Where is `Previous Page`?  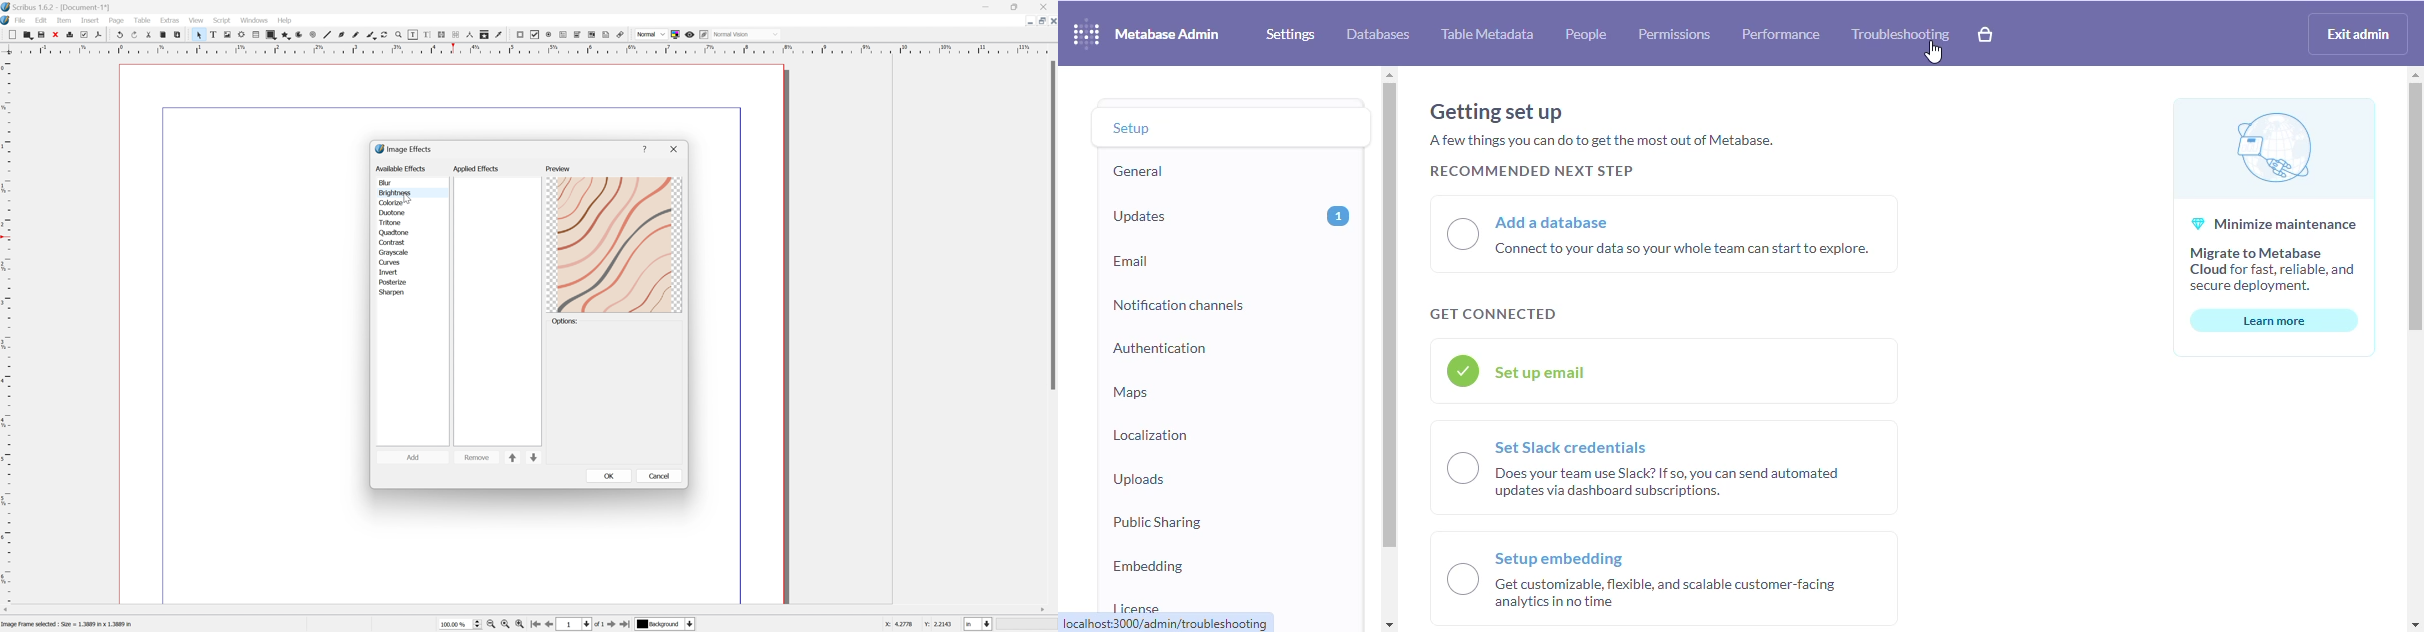 Previous Page is located at coordinates (551, 625).